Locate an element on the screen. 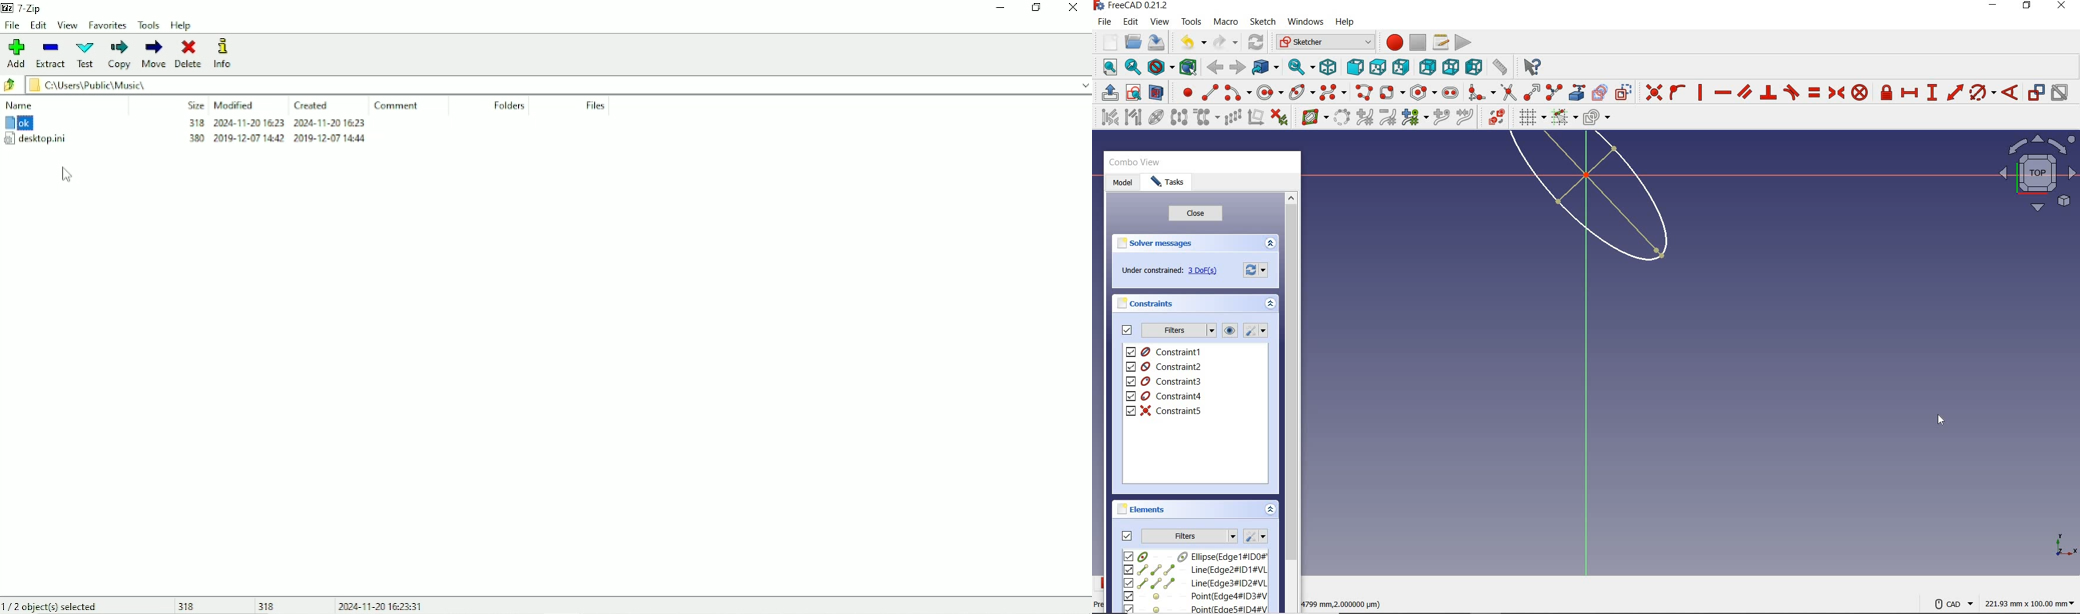 Image resolution: width=2100 pixels, height=616 pixels. CAUsers\Public\ Music is located at coordinates (121, 85).